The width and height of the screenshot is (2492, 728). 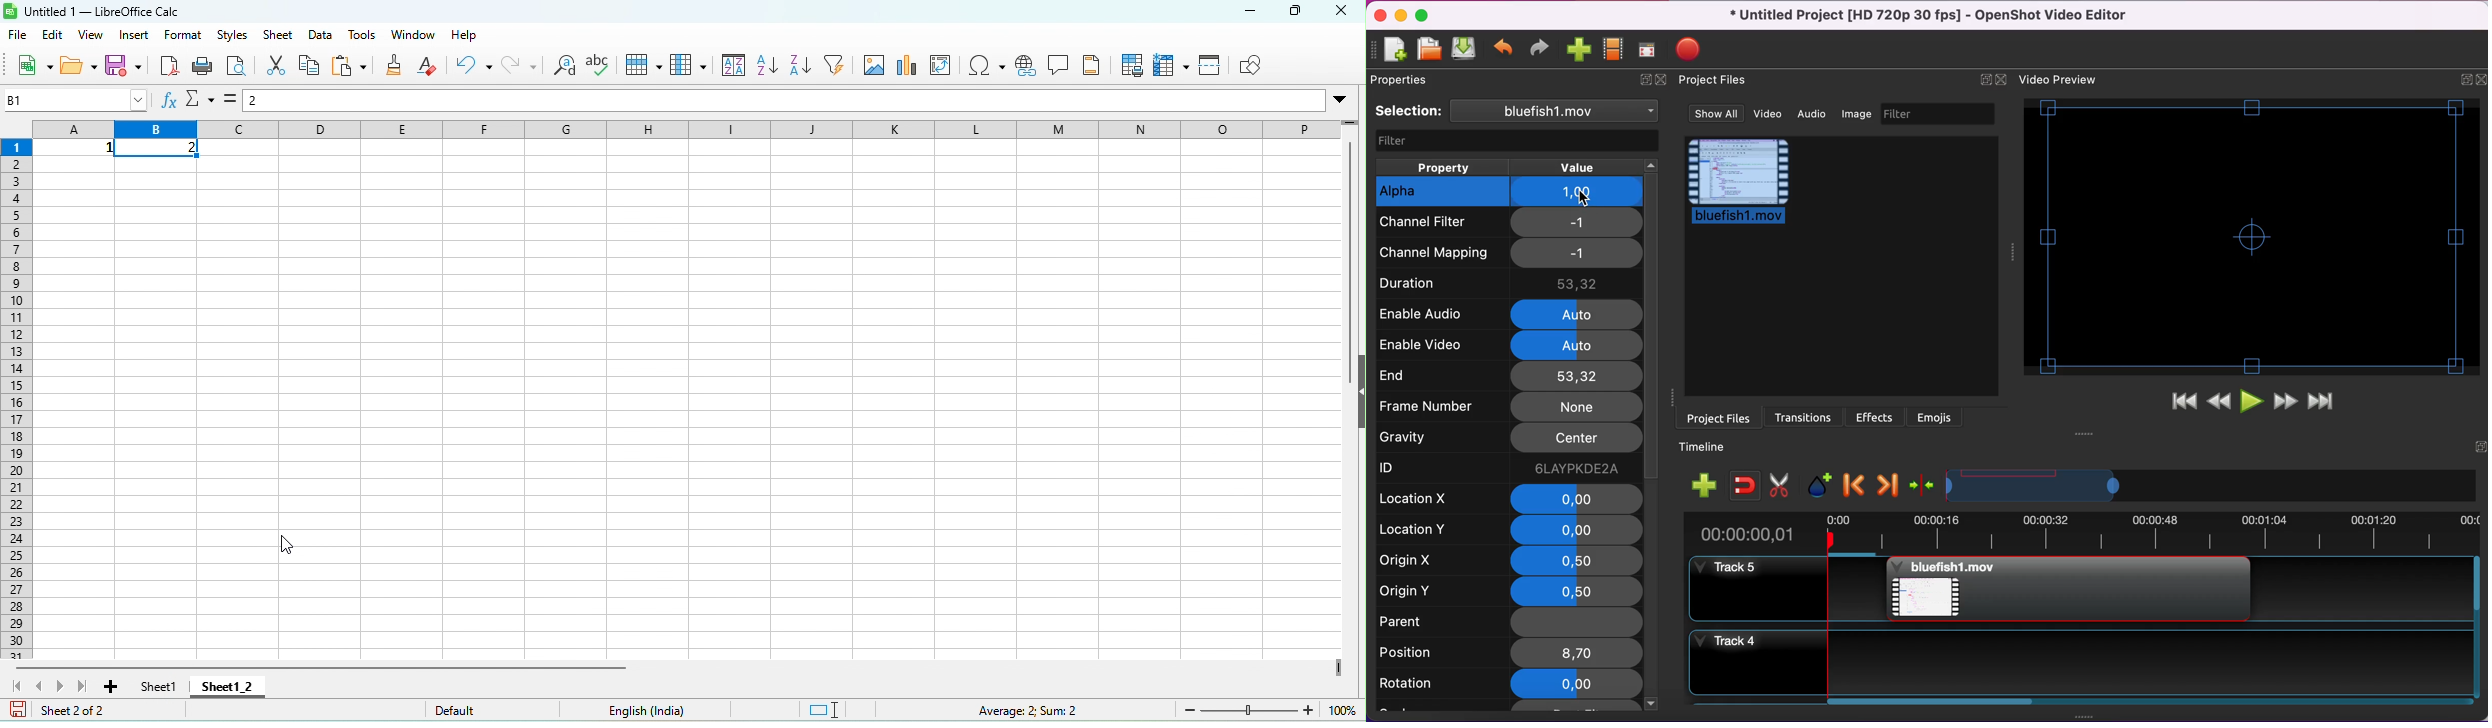 I want to click on Cursor, so click(x=1584, y=197).